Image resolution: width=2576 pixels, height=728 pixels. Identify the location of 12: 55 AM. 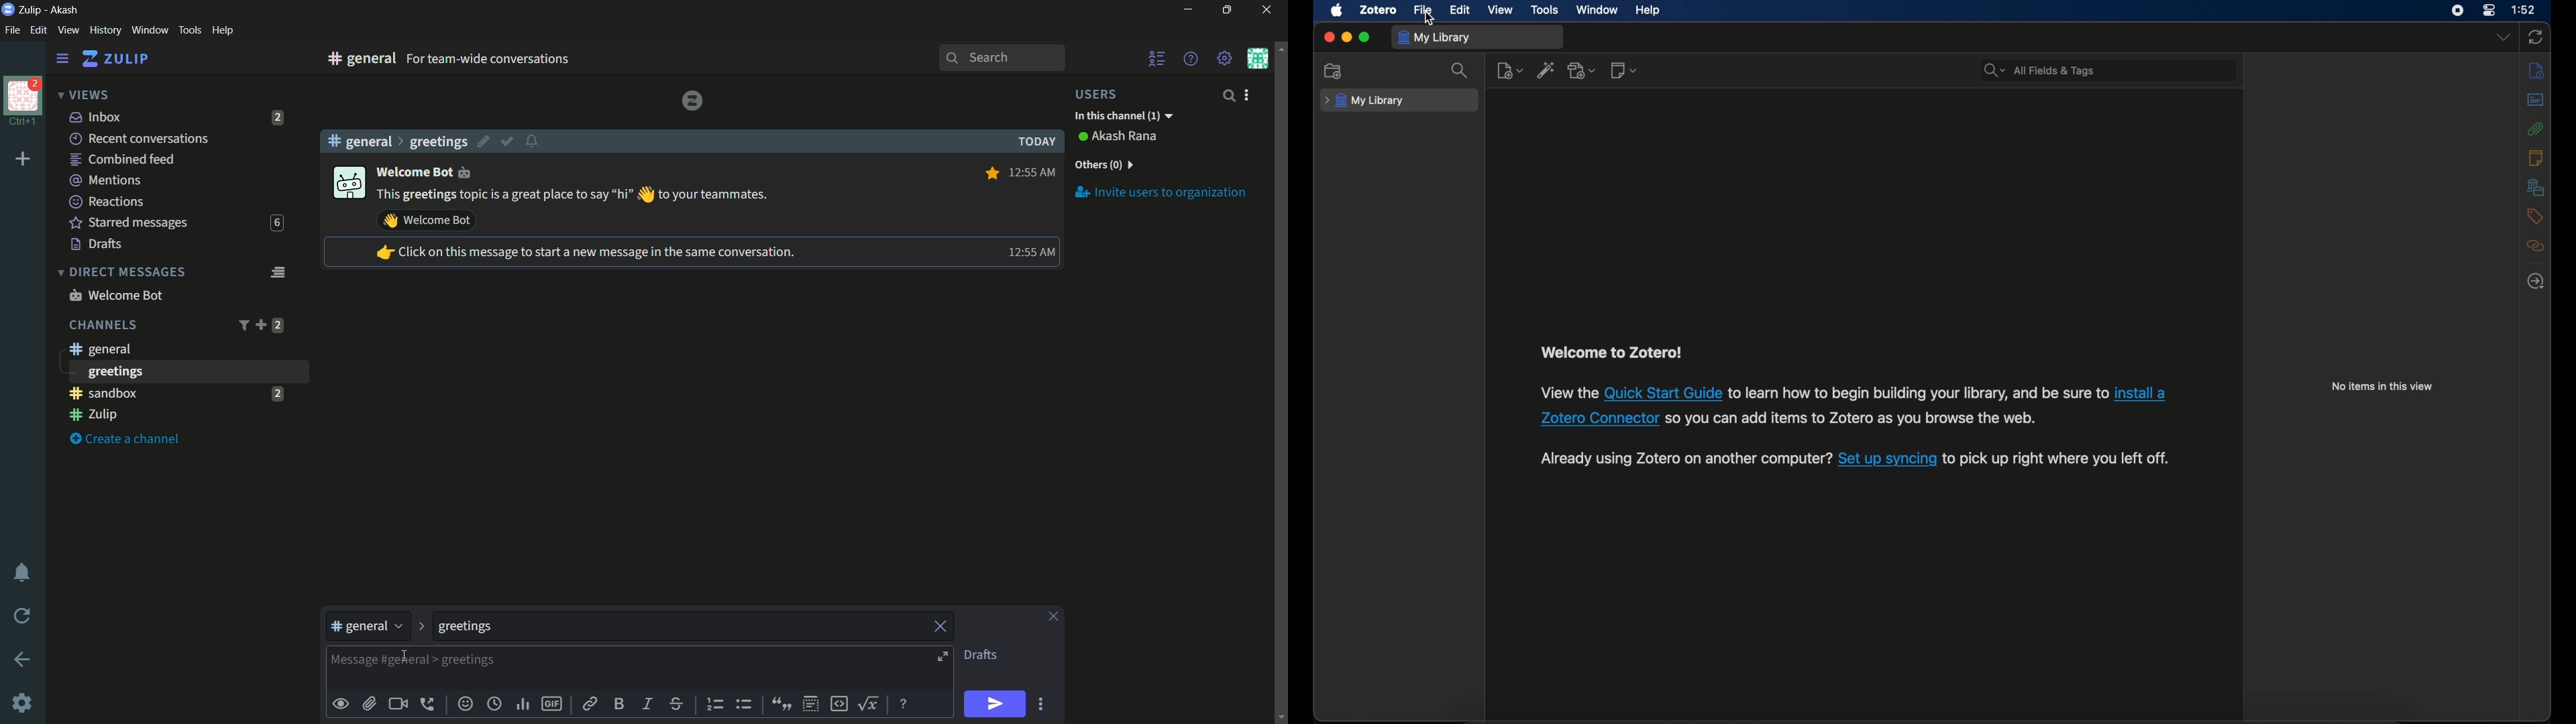
(1029, 252).